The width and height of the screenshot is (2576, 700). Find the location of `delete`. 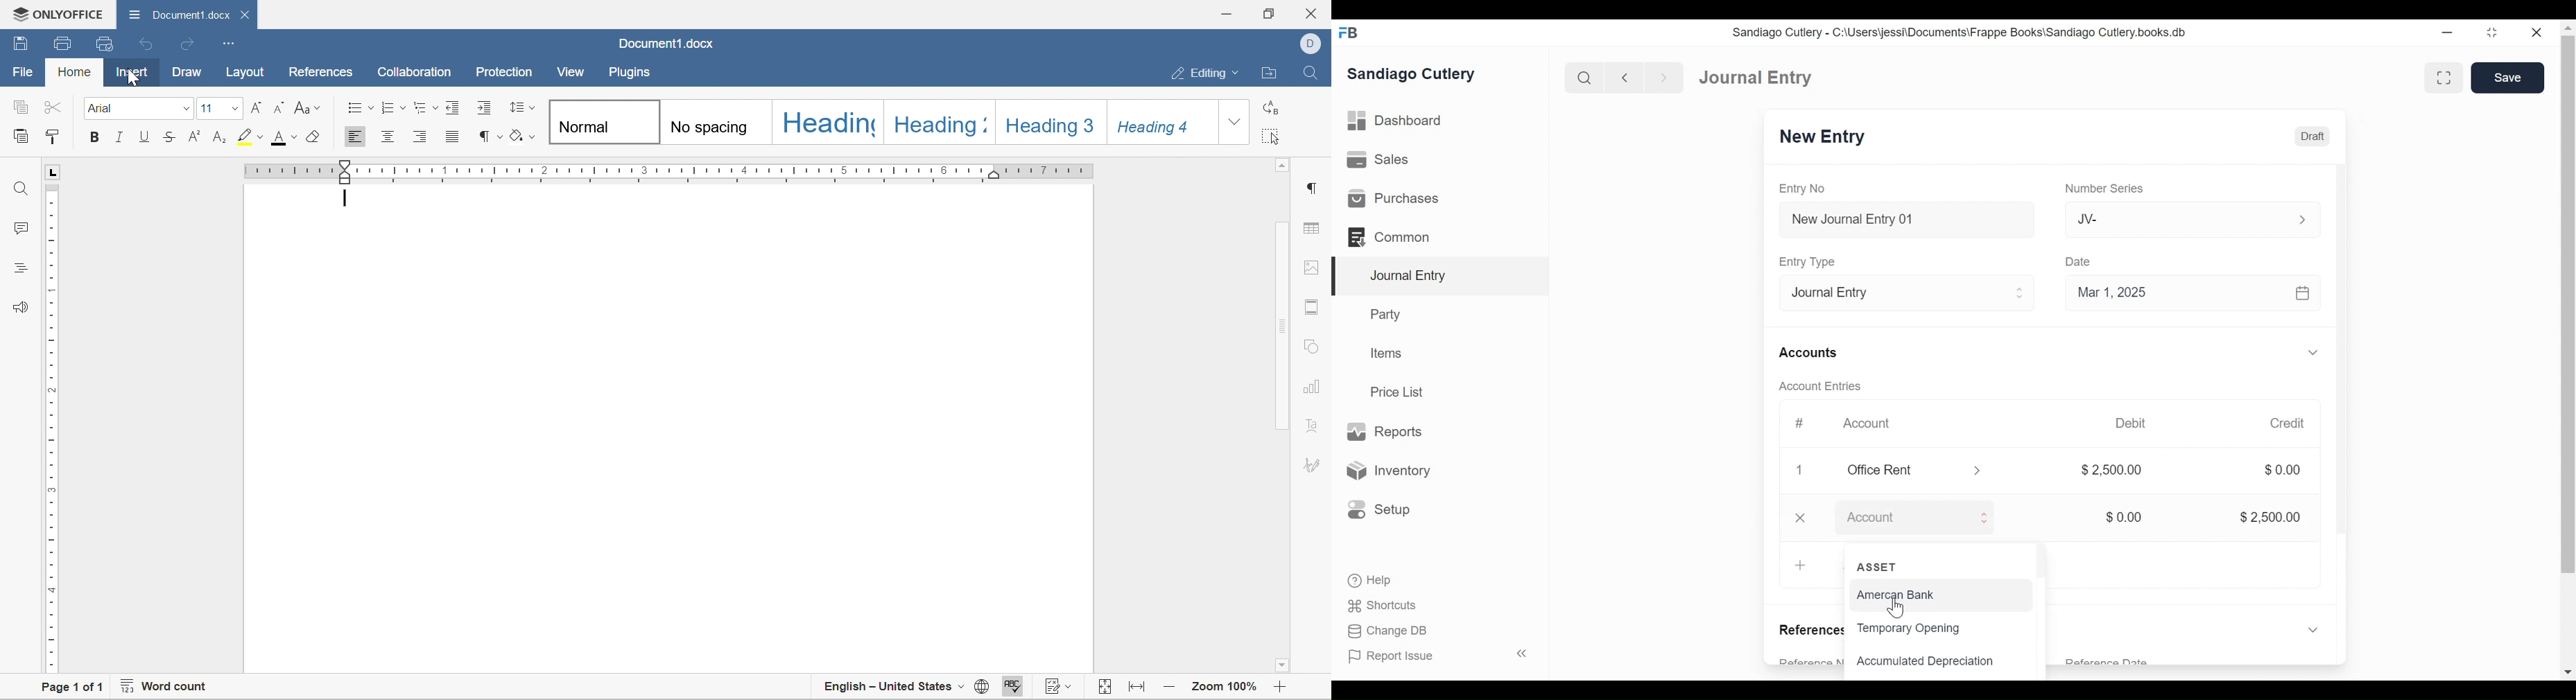

delete is located at coordinates (1805, 519).